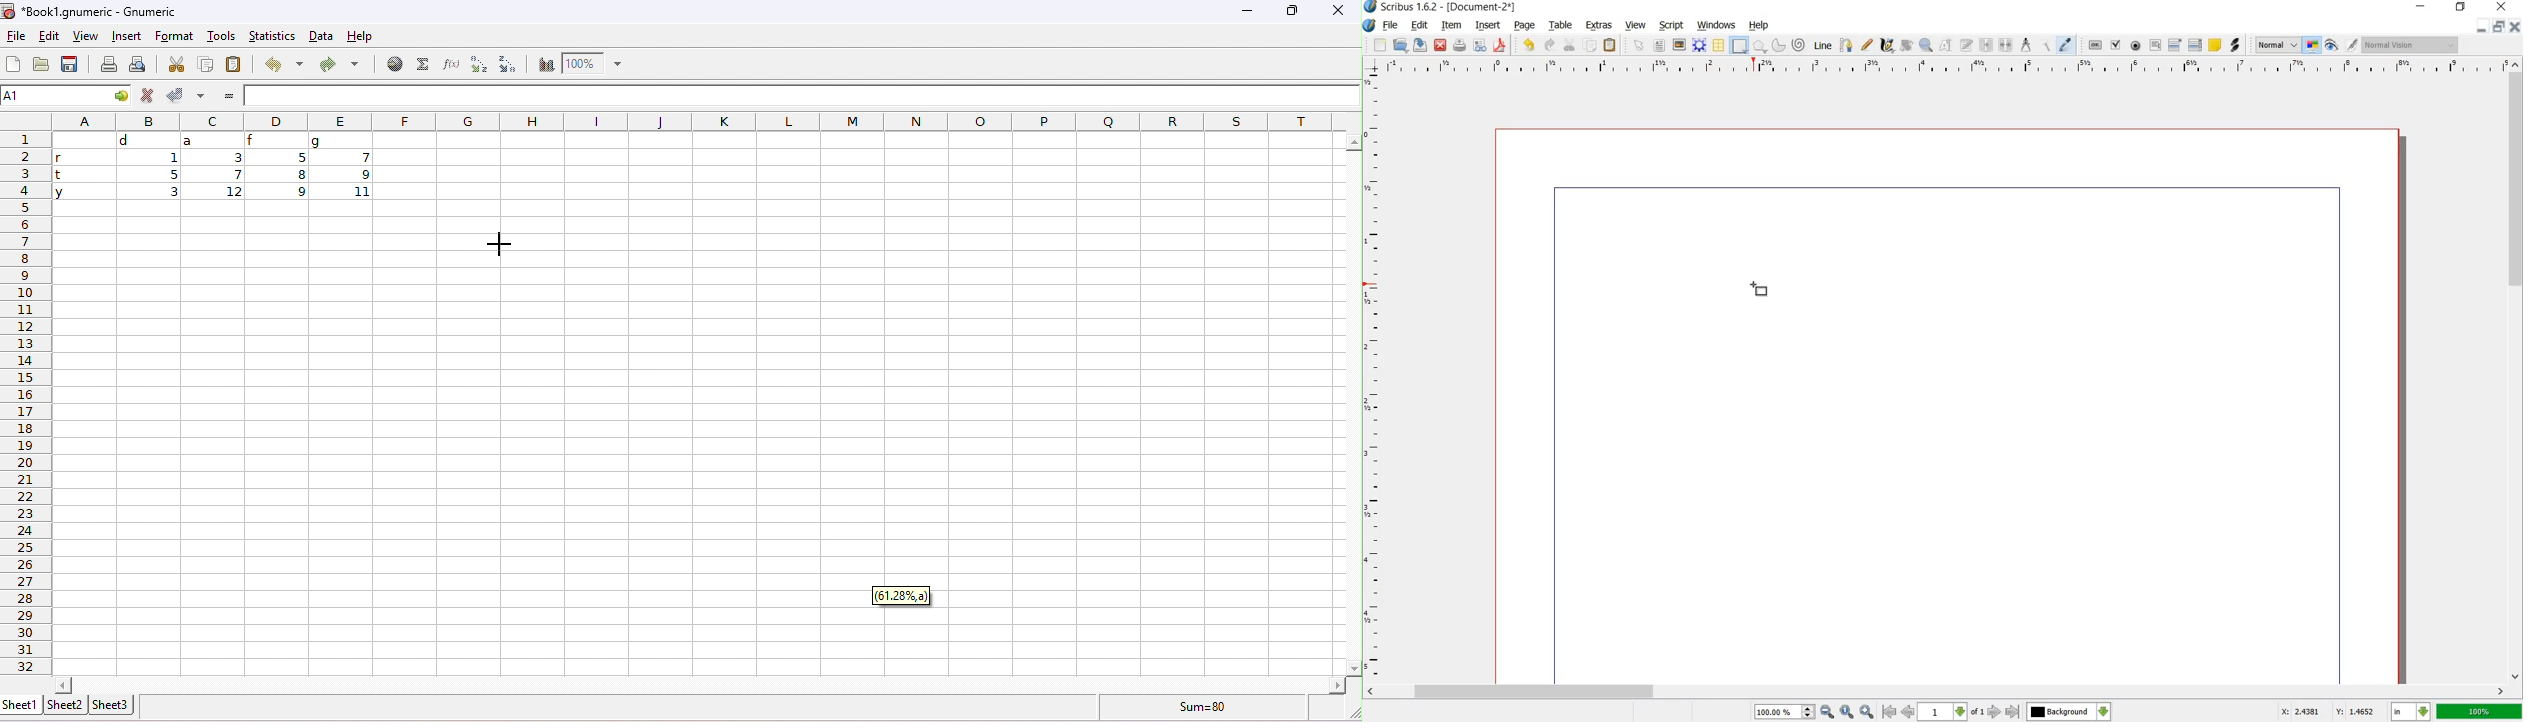  What do you see at coordinates (509, 63) in the screenshot?
I see `sort descending` at bounding box center [509, 63].